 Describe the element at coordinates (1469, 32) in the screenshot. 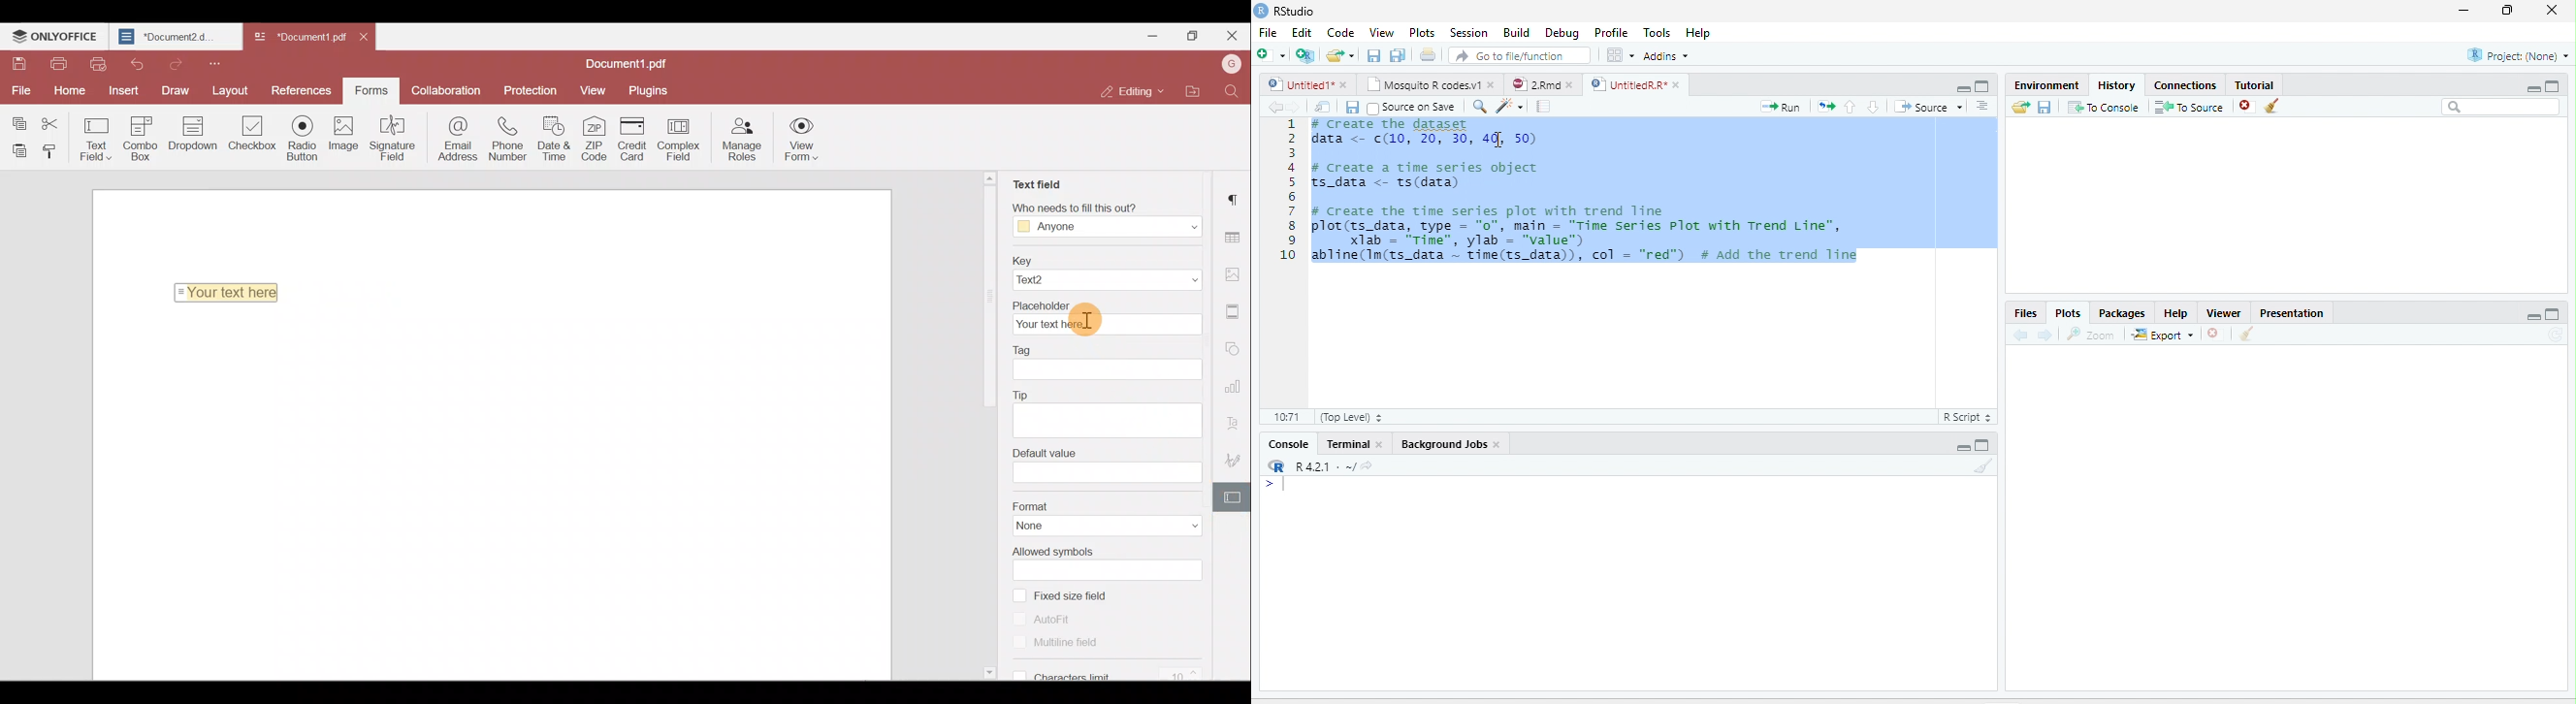

I see `Session` at that location.